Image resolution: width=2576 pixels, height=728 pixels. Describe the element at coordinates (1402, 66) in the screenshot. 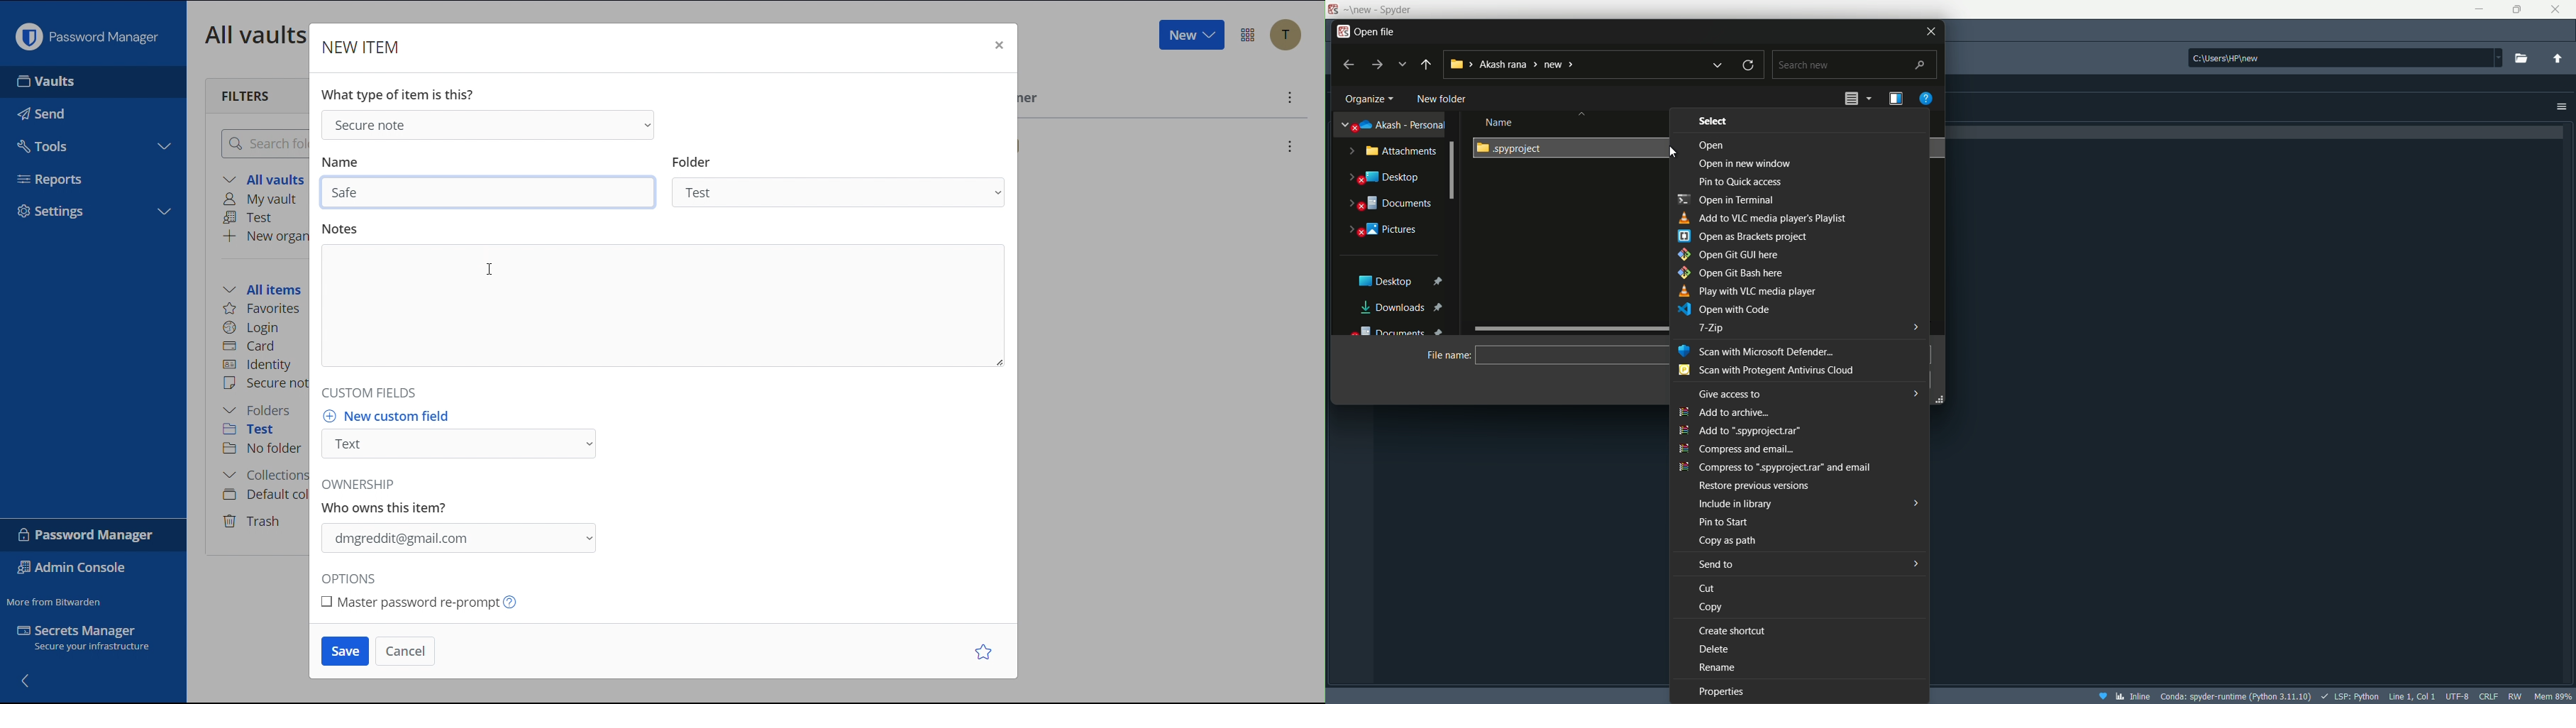

I see `recent locations` at that location.